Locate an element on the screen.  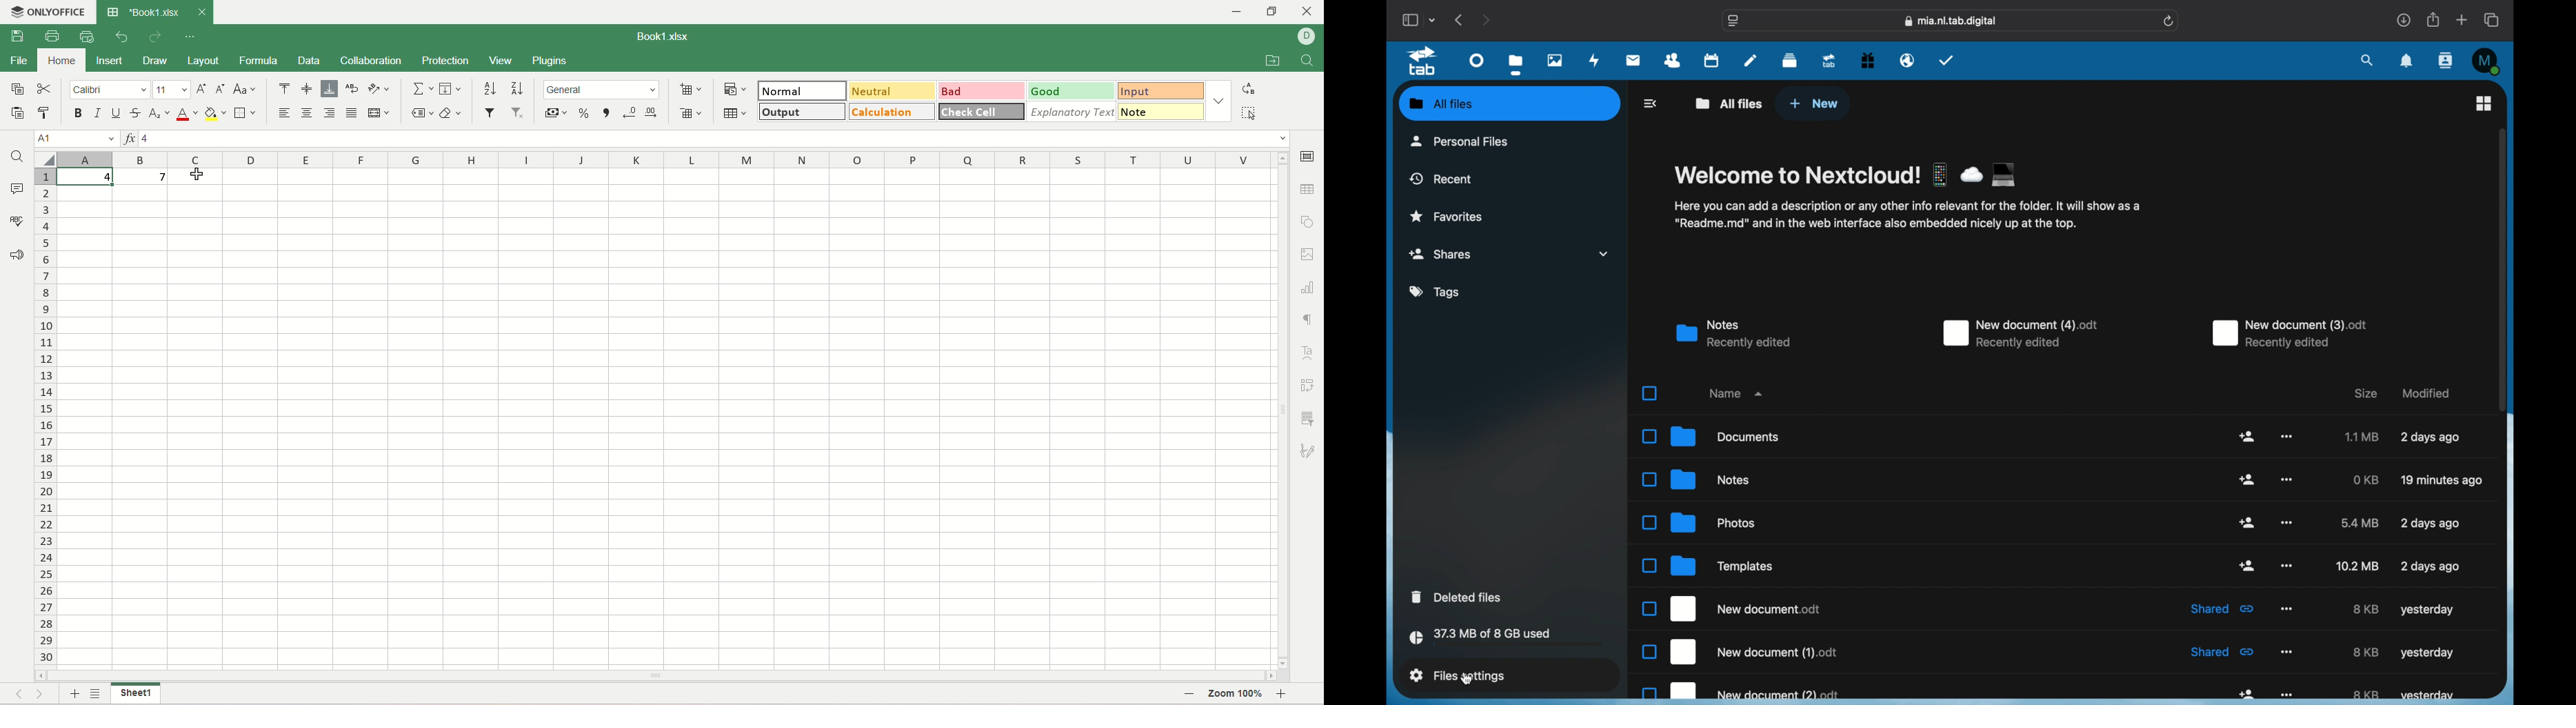
size is located at coordinates (2368, 695).